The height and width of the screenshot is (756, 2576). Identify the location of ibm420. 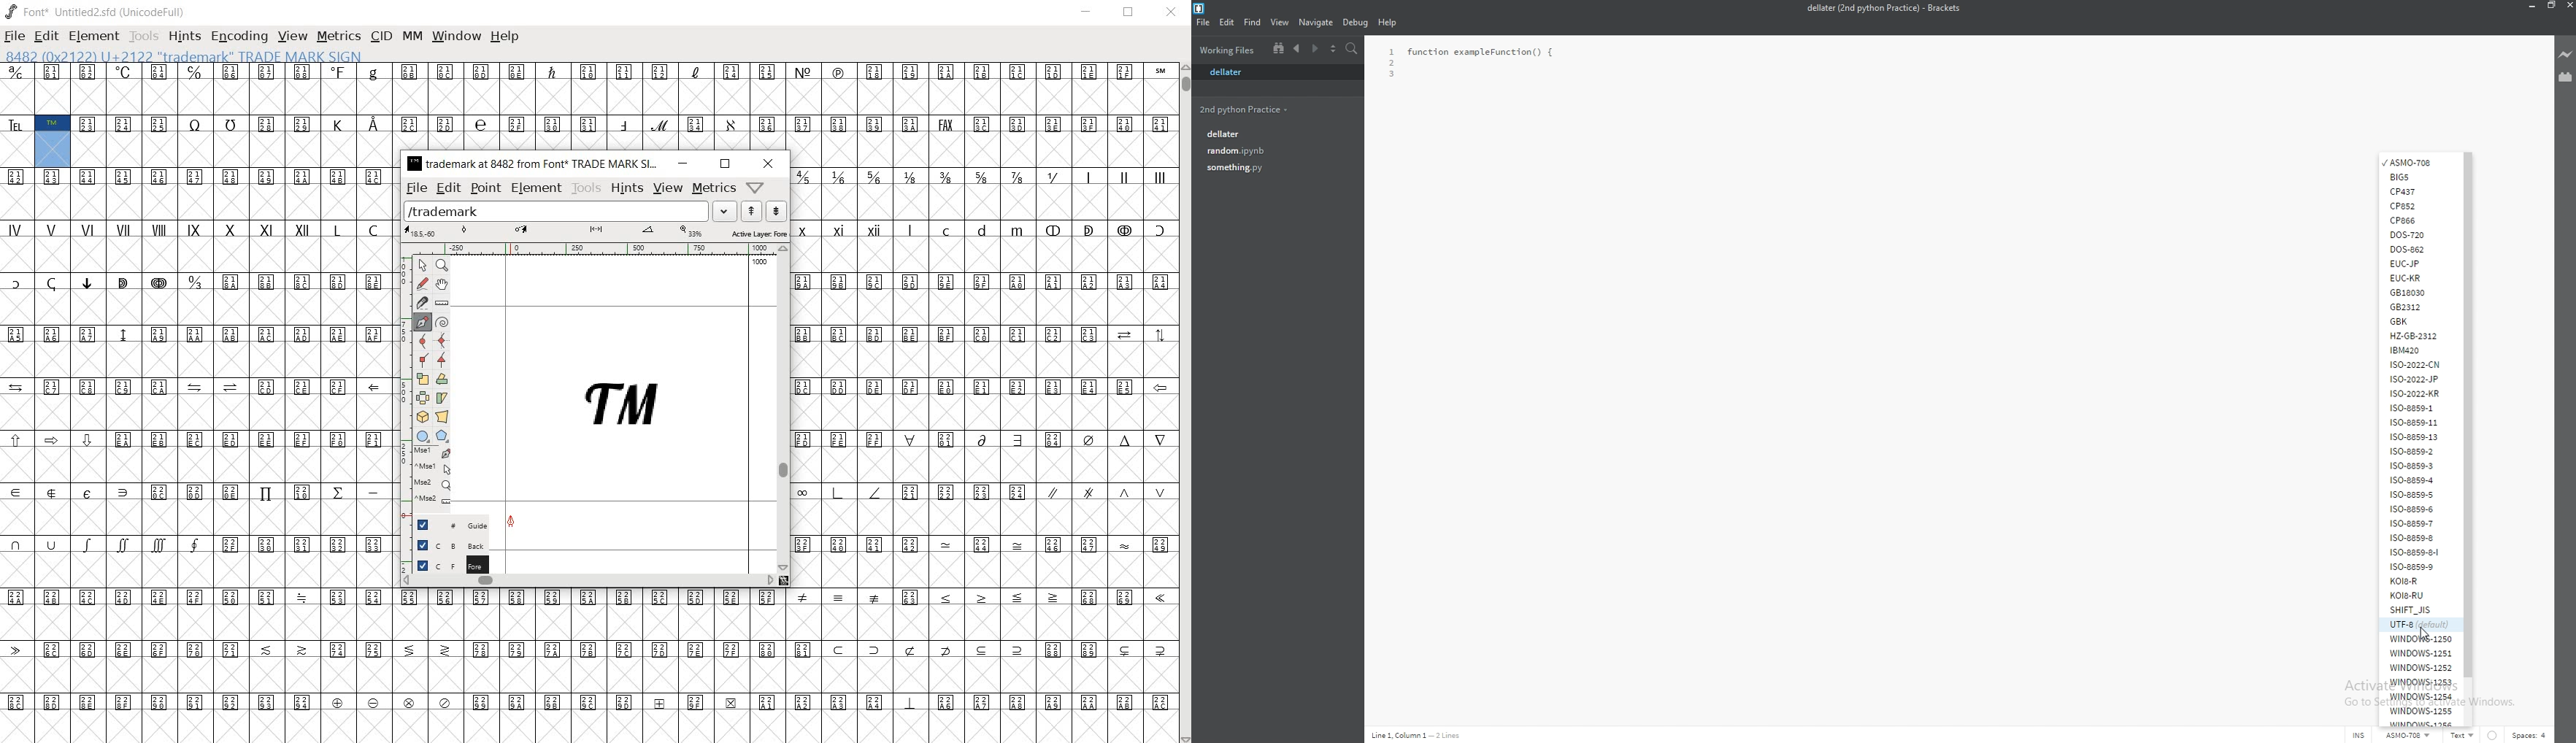
(2419, 351).